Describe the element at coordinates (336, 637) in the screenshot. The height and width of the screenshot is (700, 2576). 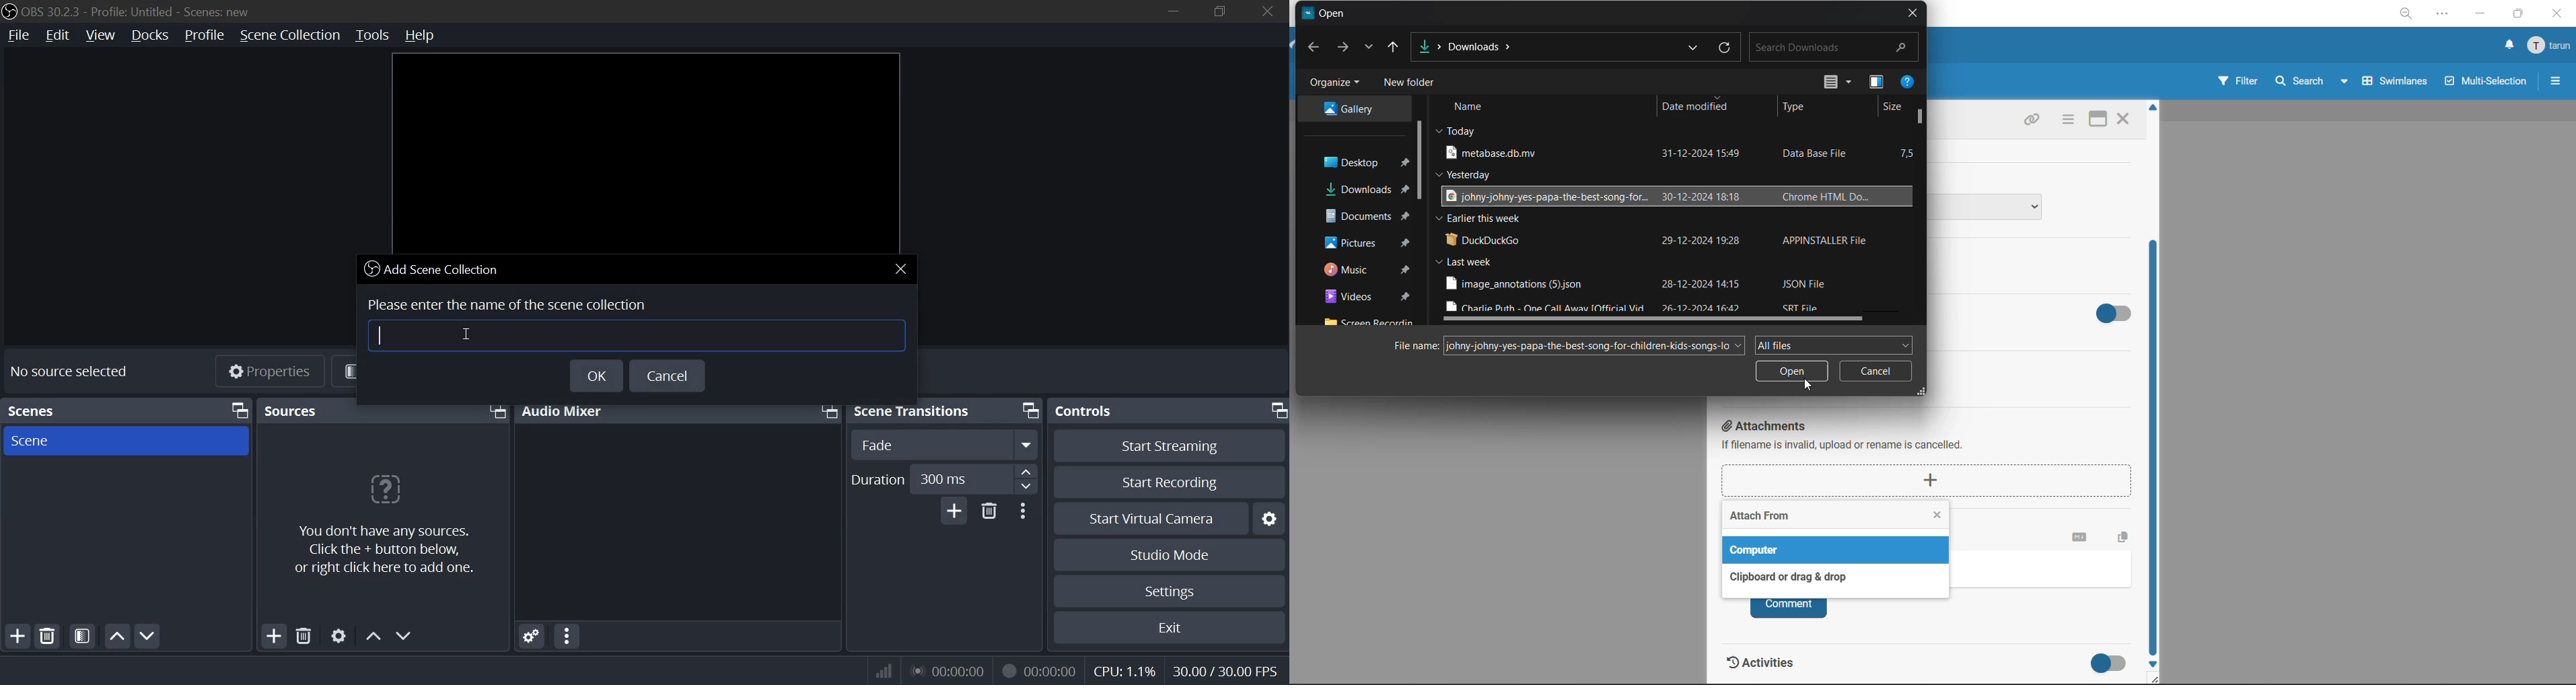
I see `settings` at that location.